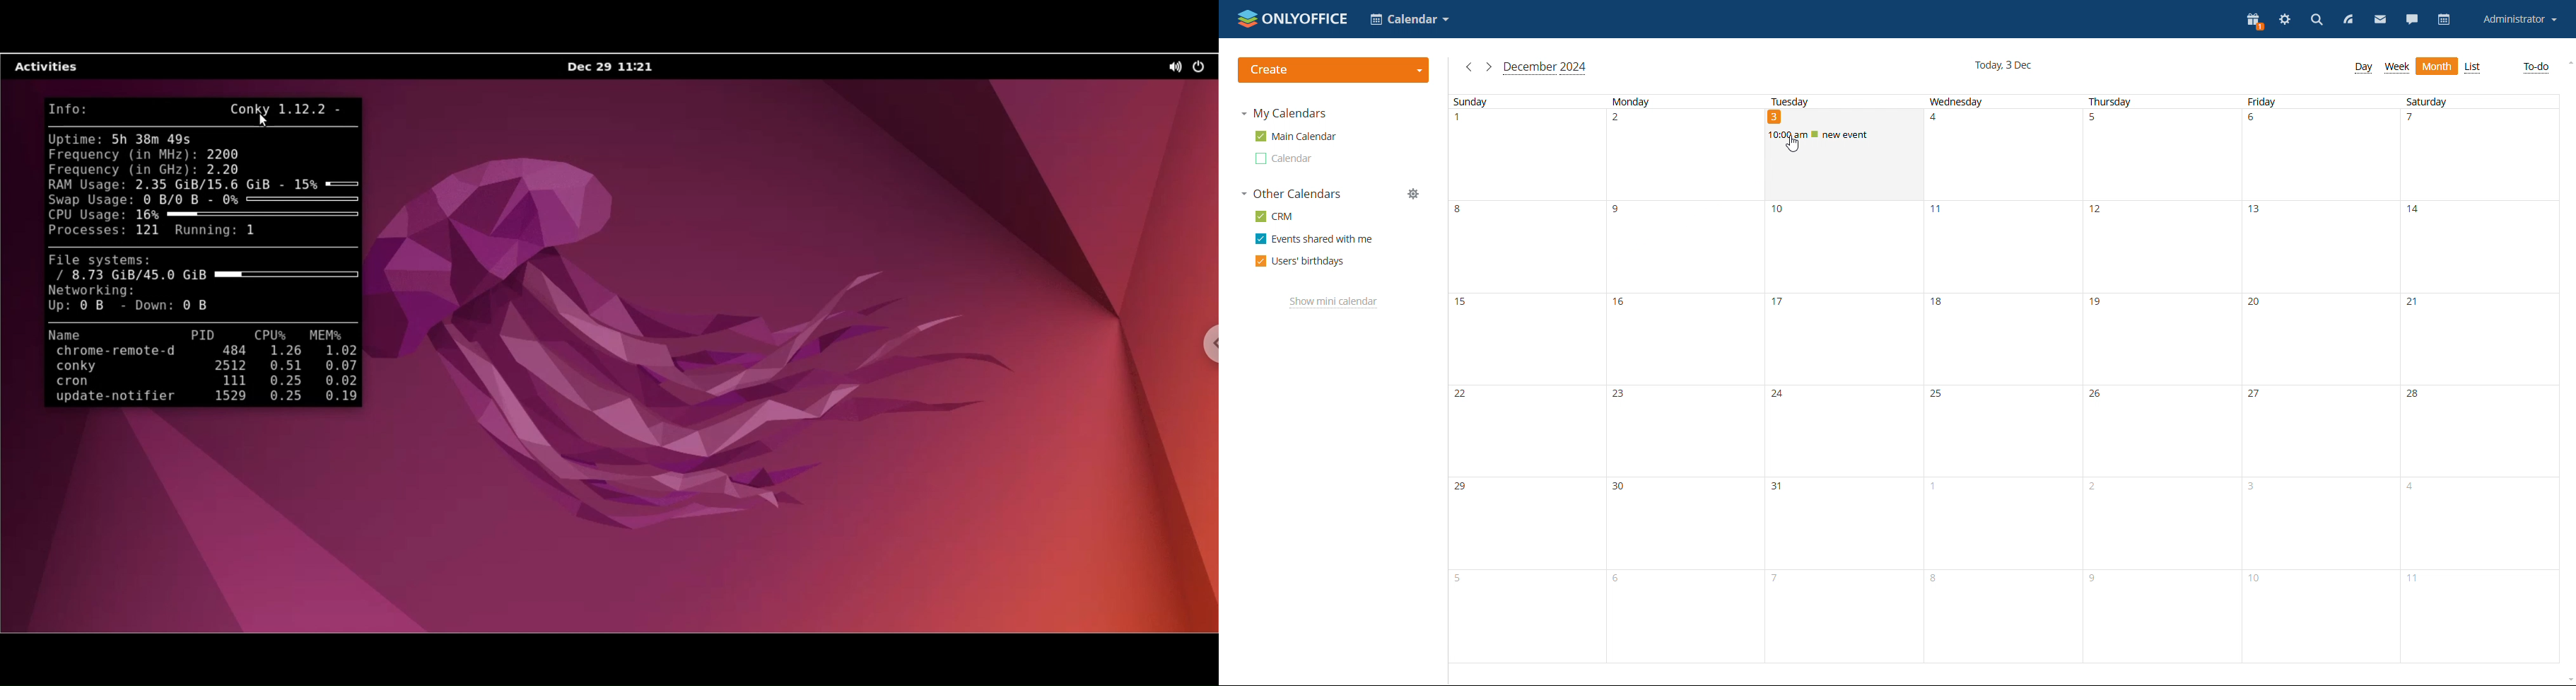 Image resolution: width=2576 pixels, height=700 pixels. I want to click on 2, so click(1683, 156).